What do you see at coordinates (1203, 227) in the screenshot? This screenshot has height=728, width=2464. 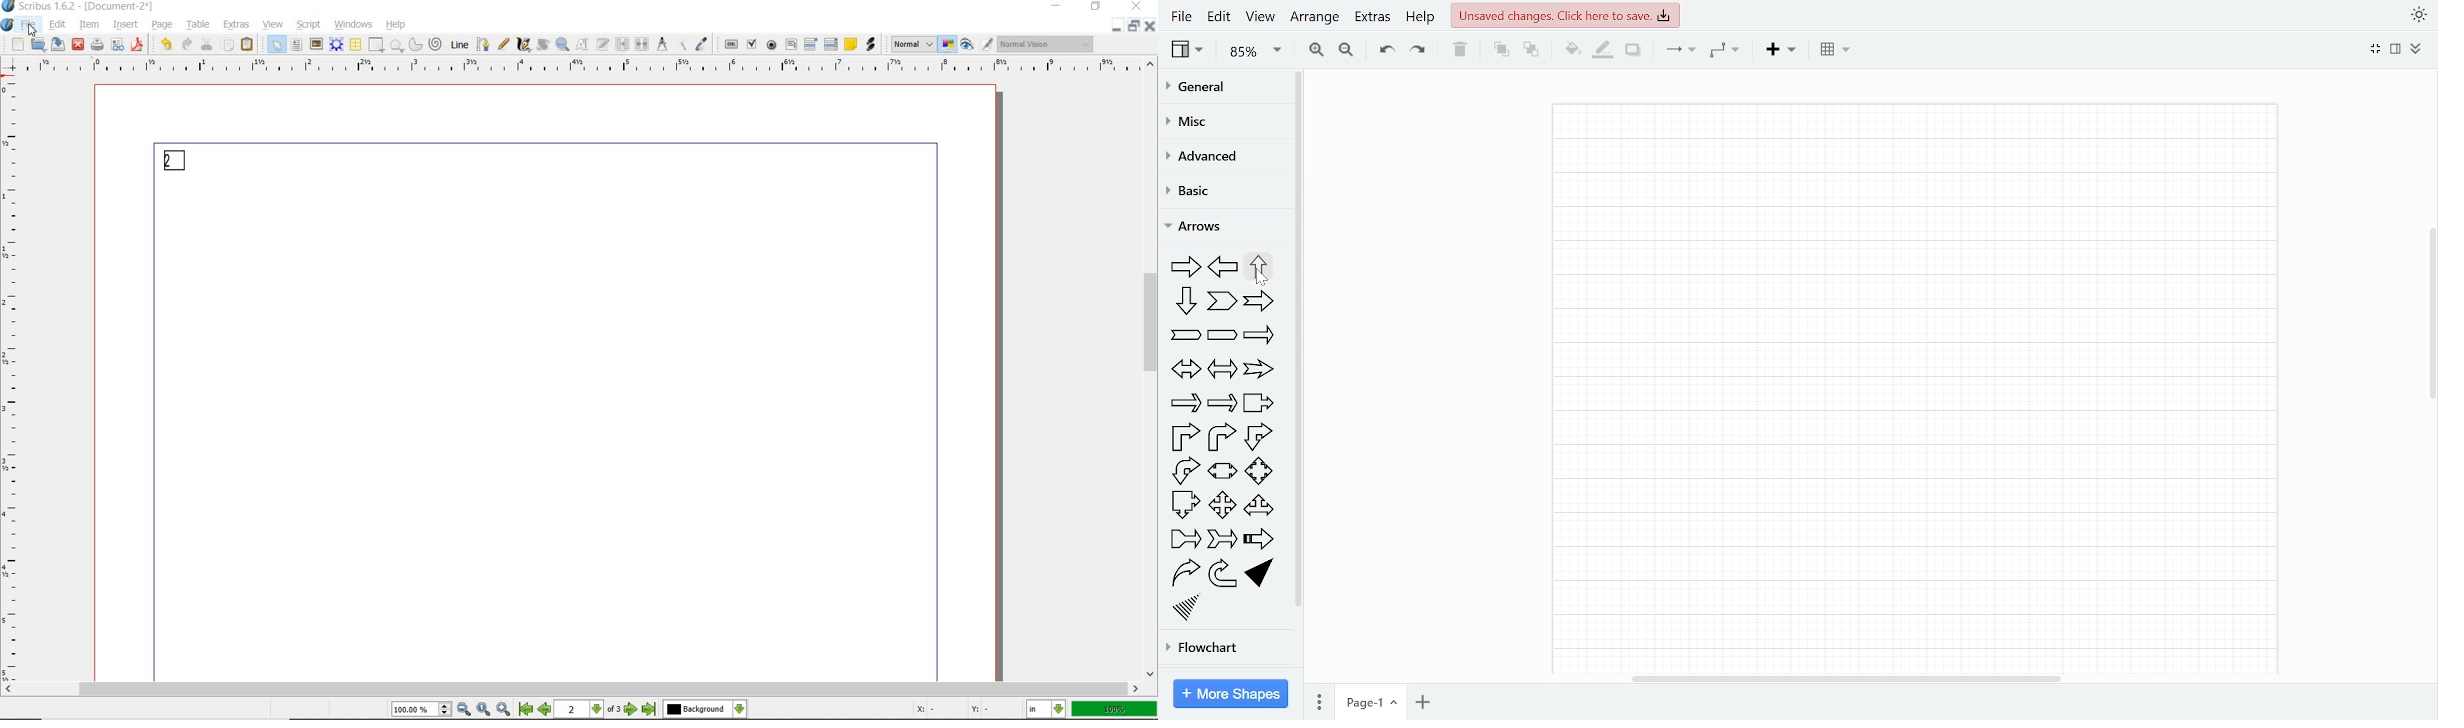 I see `Arrows` at bounding box center [1203, 227].